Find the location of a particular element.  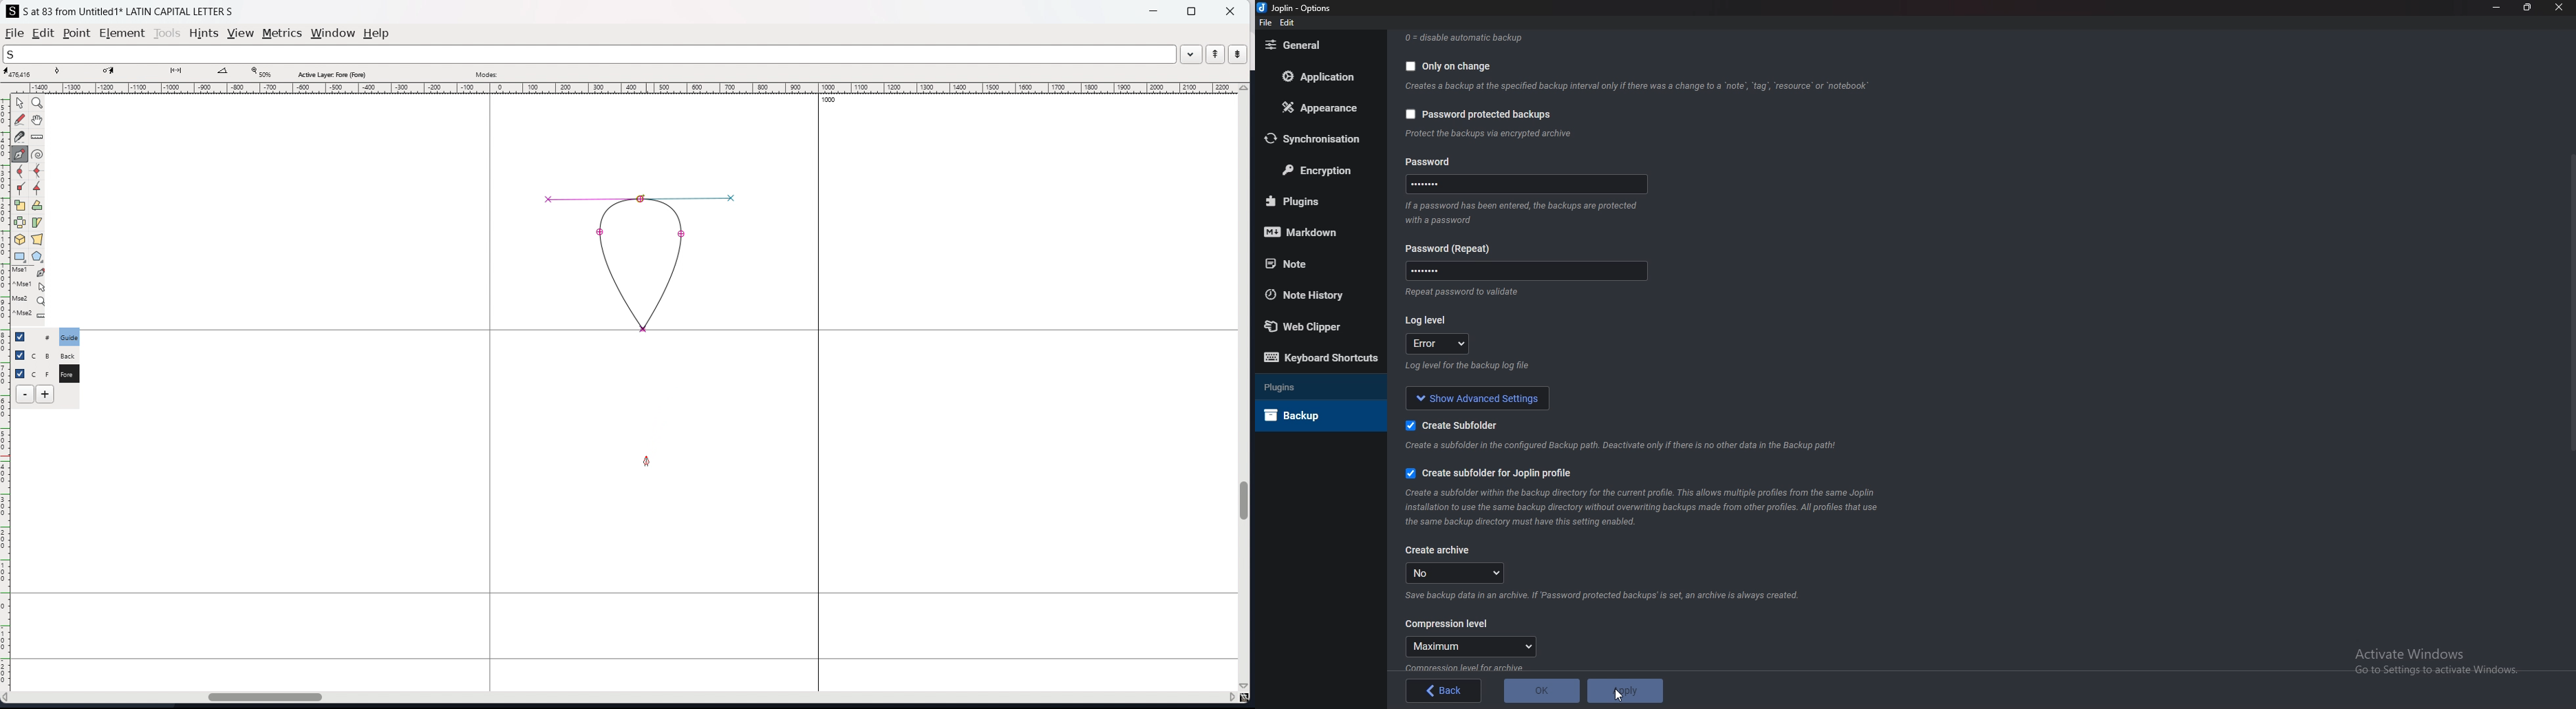

selection toggle is located at coordinates (21, 372).